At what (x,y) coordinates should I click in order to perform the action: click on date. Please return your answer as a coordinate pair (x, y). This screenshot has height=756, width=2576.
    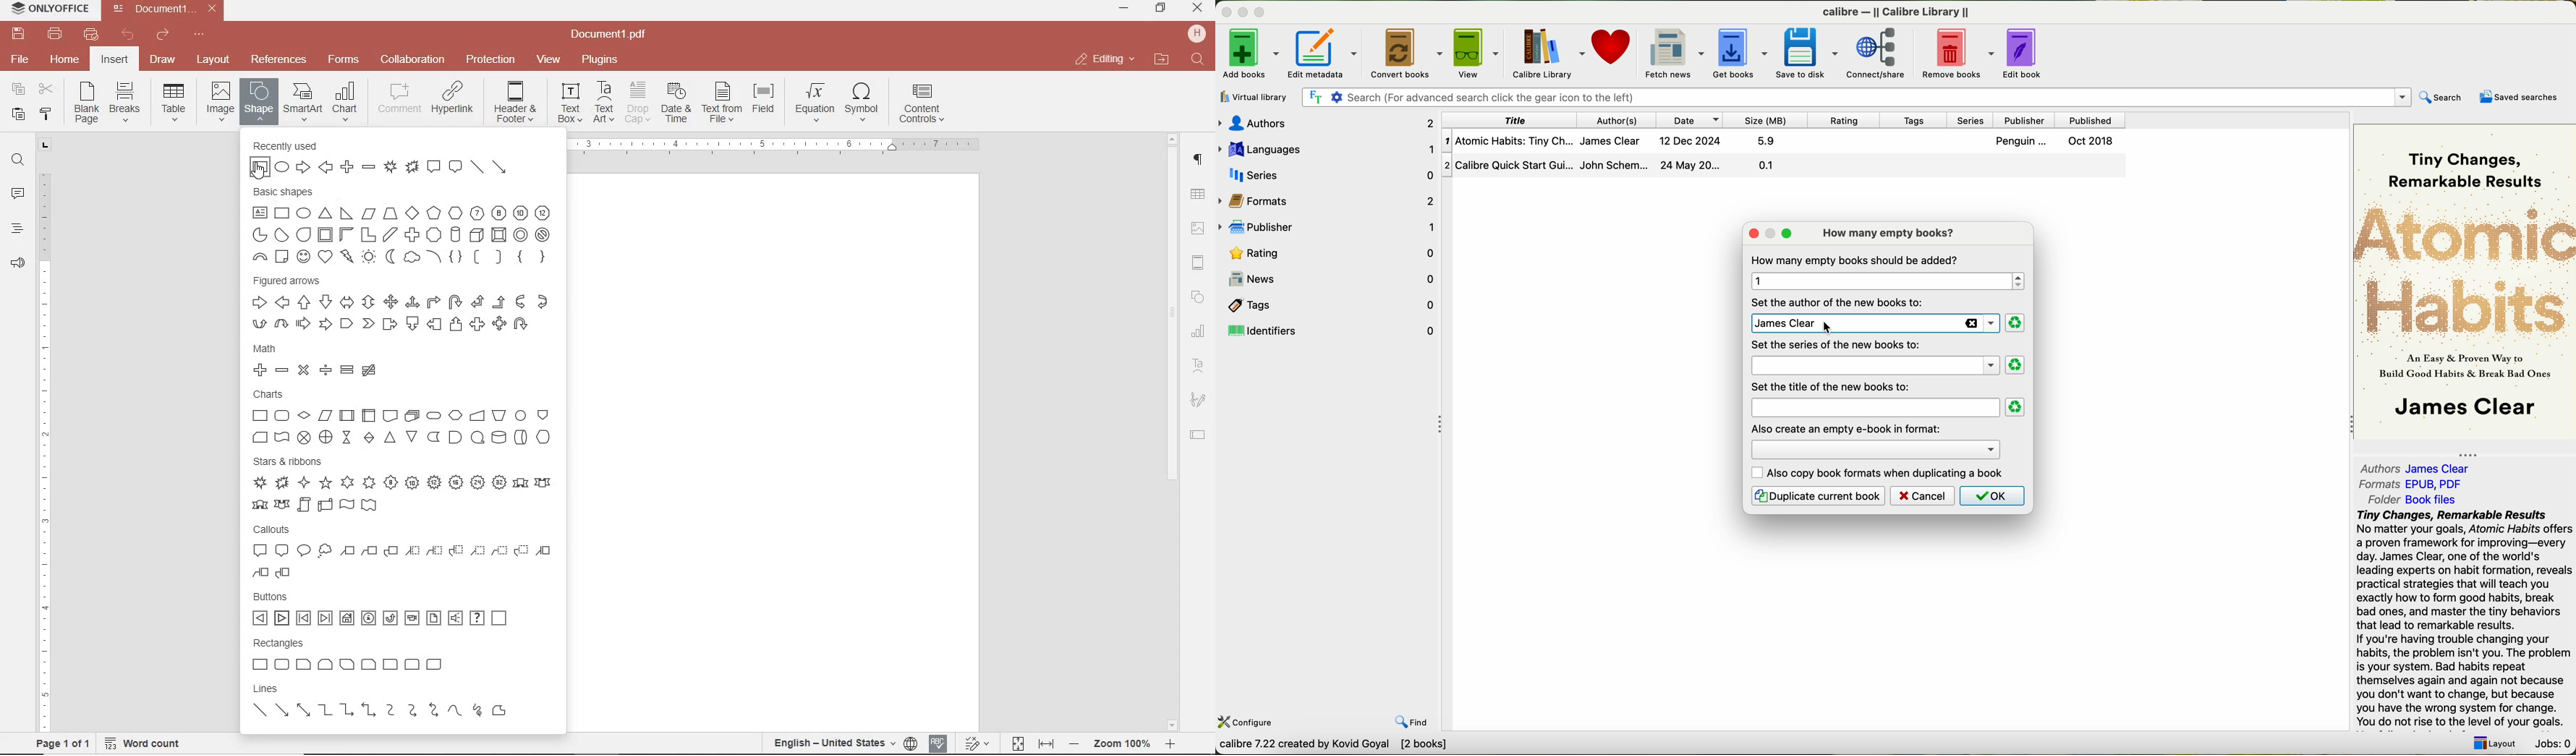
    Looking at the image, I should click on (1693, 120).